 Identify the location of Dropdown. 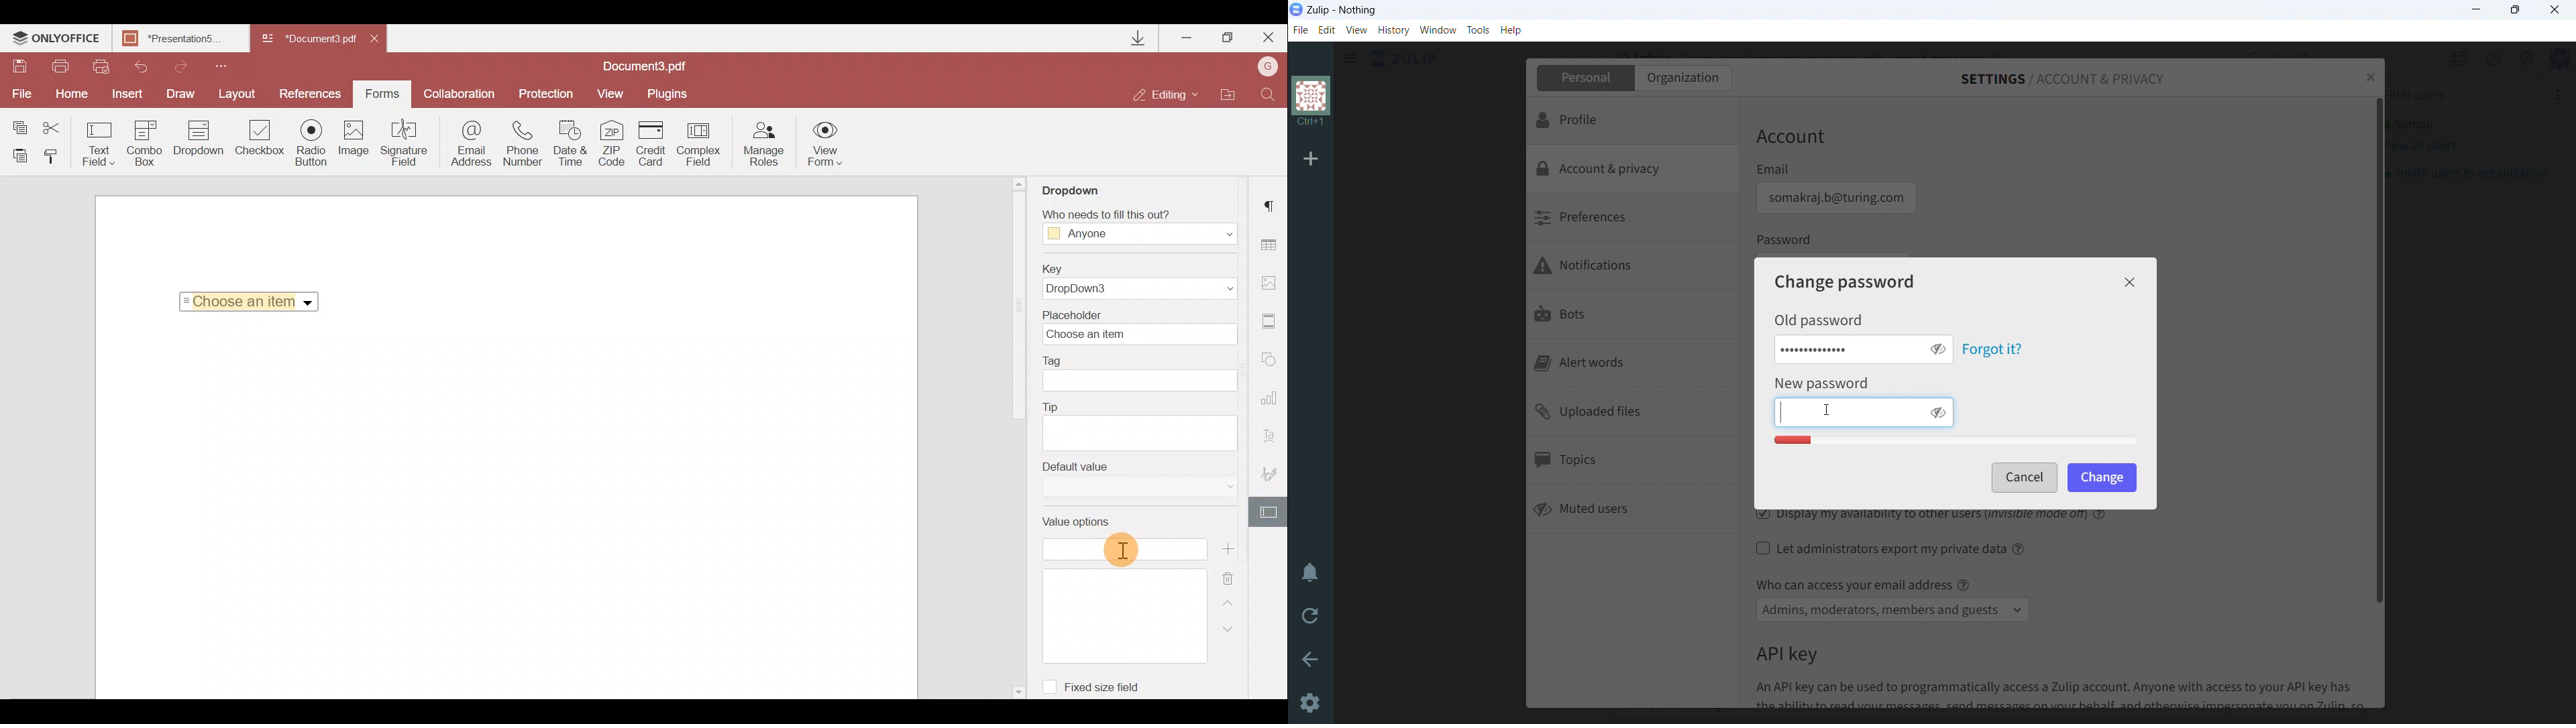
(196, 145).